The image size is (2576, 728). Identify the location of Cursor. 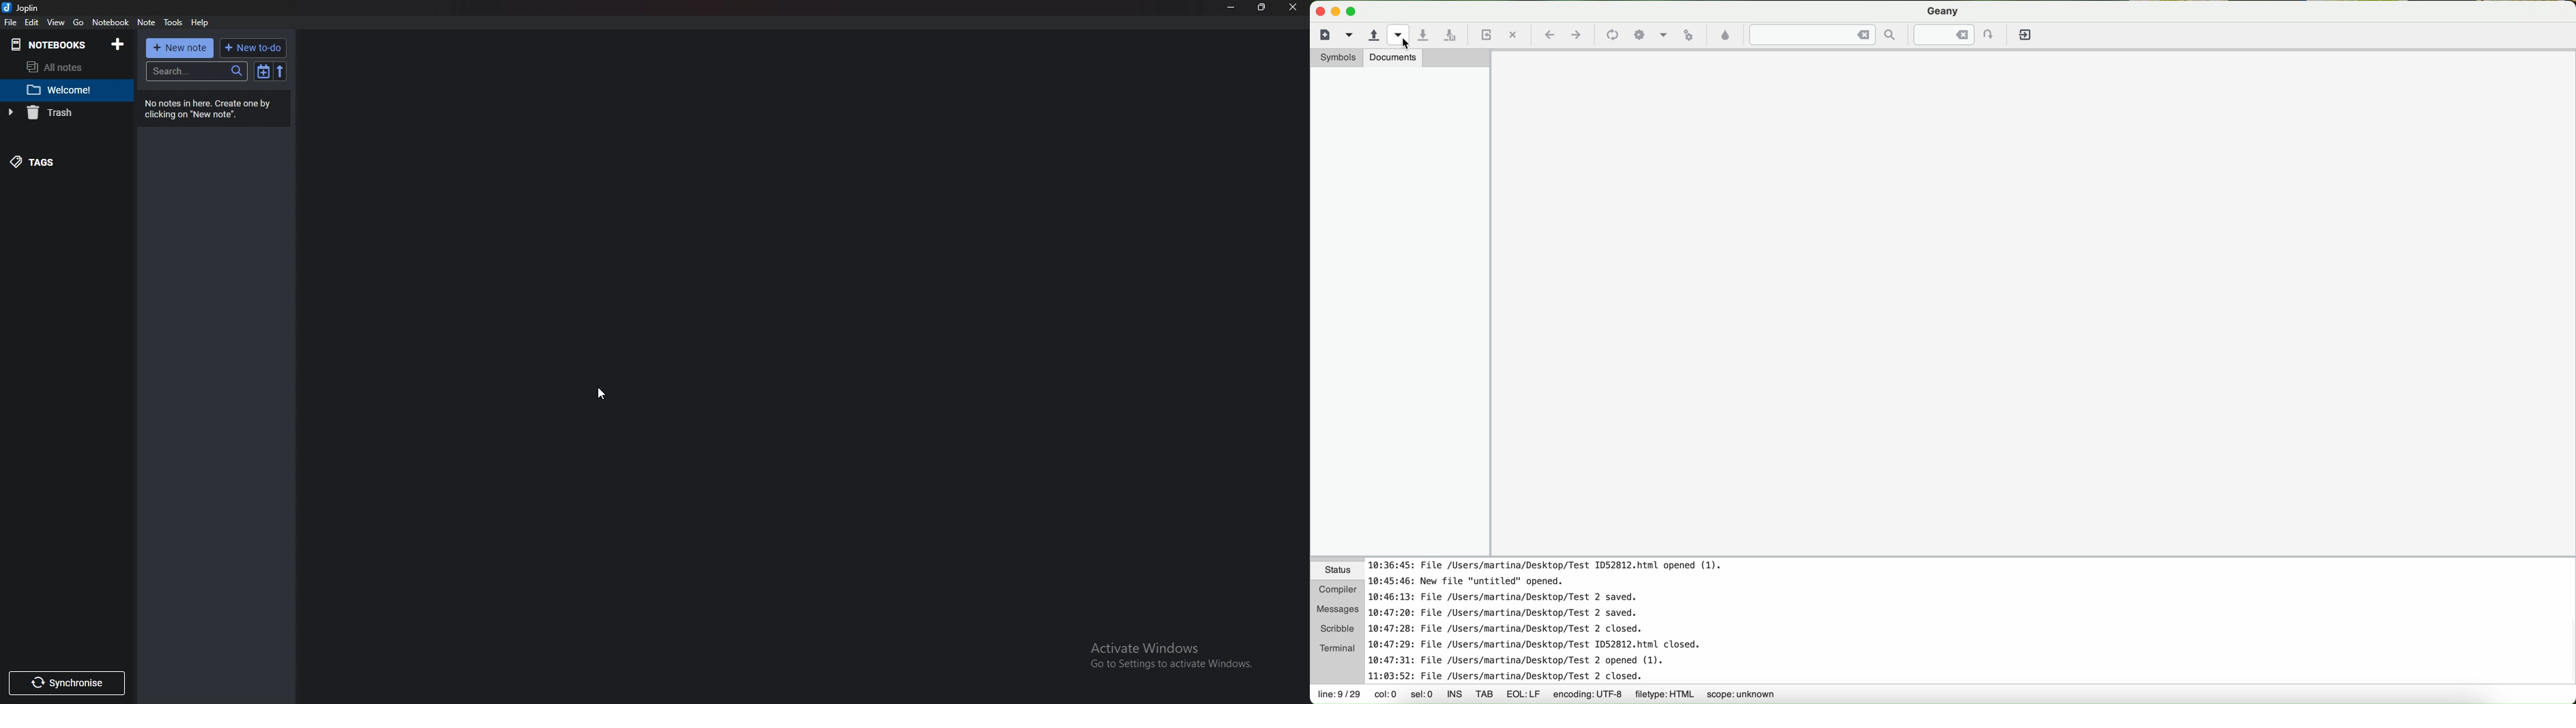
(602, 393).